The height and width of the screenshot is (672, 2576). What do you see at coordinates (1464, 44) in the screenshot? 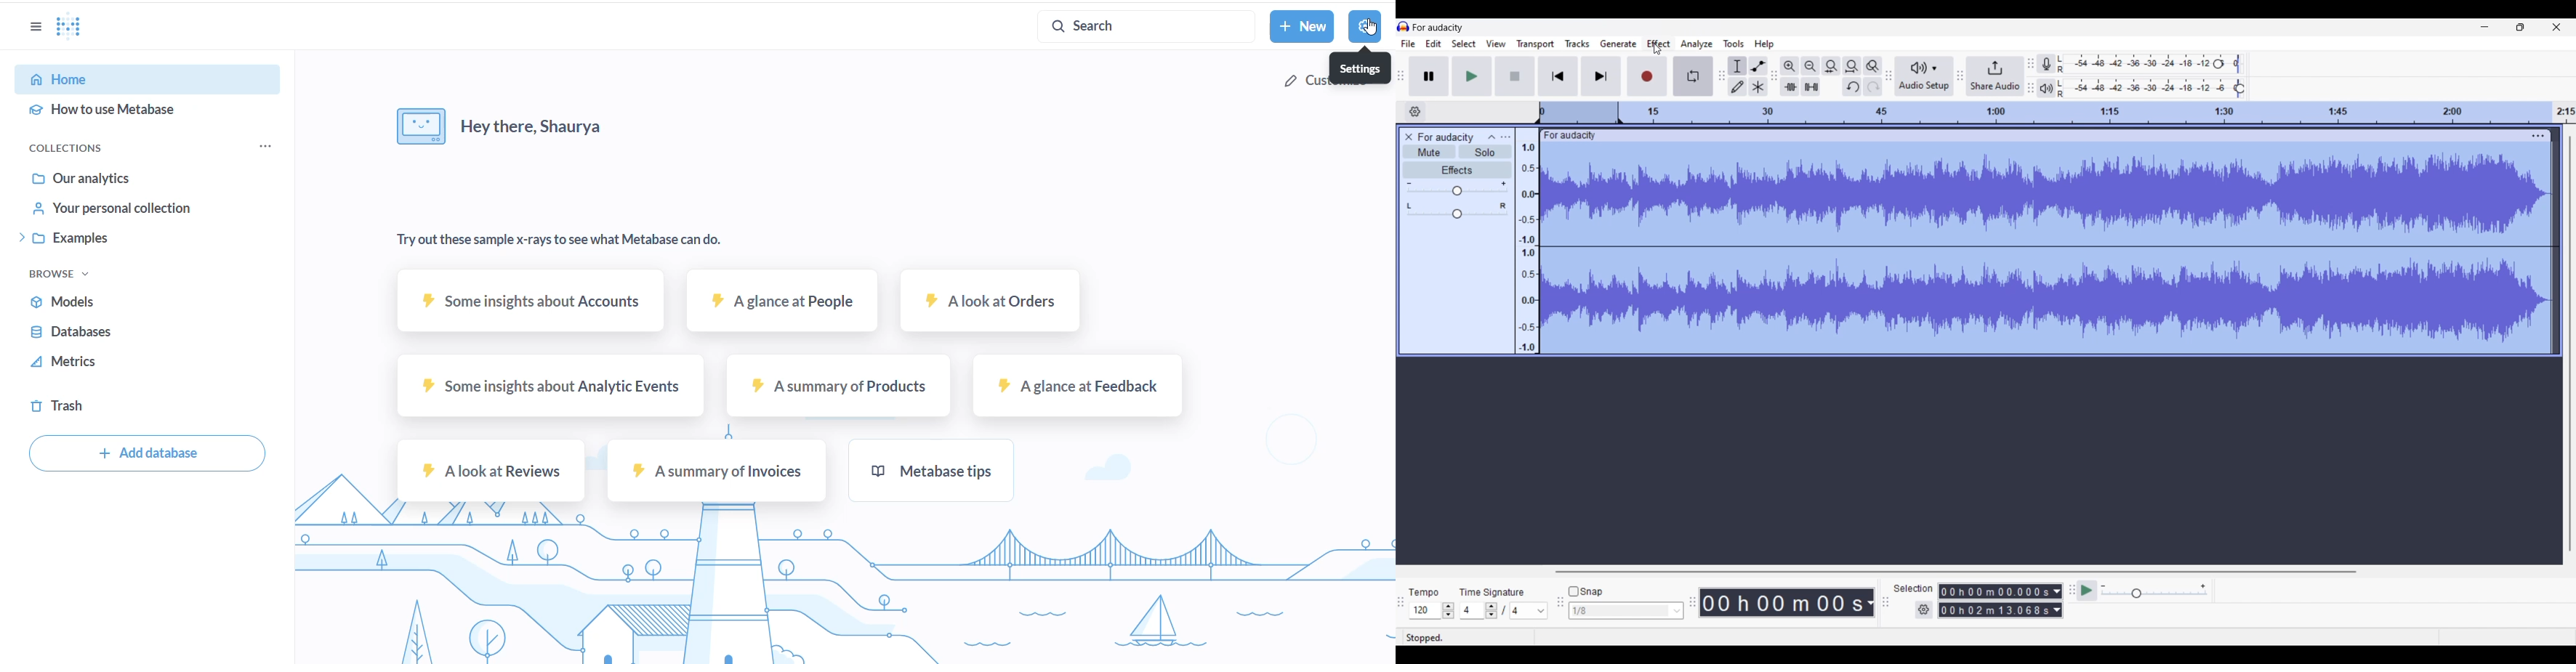
I see `Select menu` at bounding box center [1464, 44].